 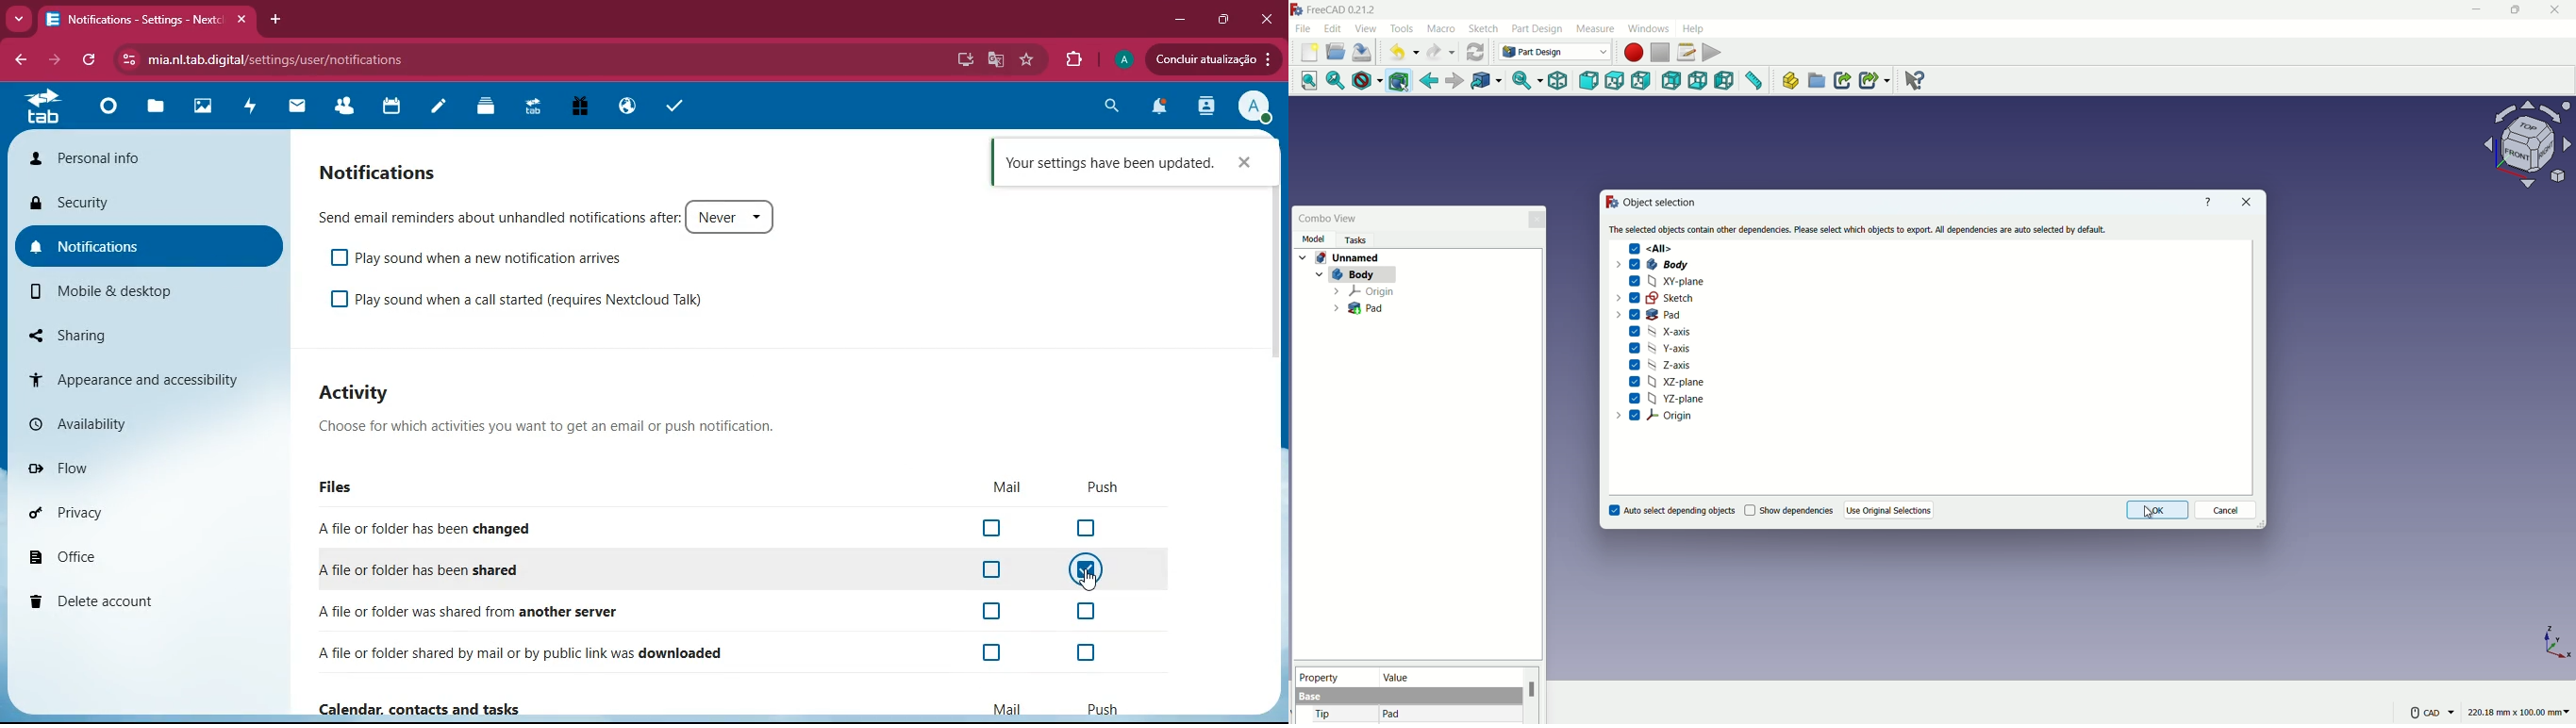 What do you see at coordinates (993, 528) in the screenshot?
I see `off` at bounding box center [993, 528].